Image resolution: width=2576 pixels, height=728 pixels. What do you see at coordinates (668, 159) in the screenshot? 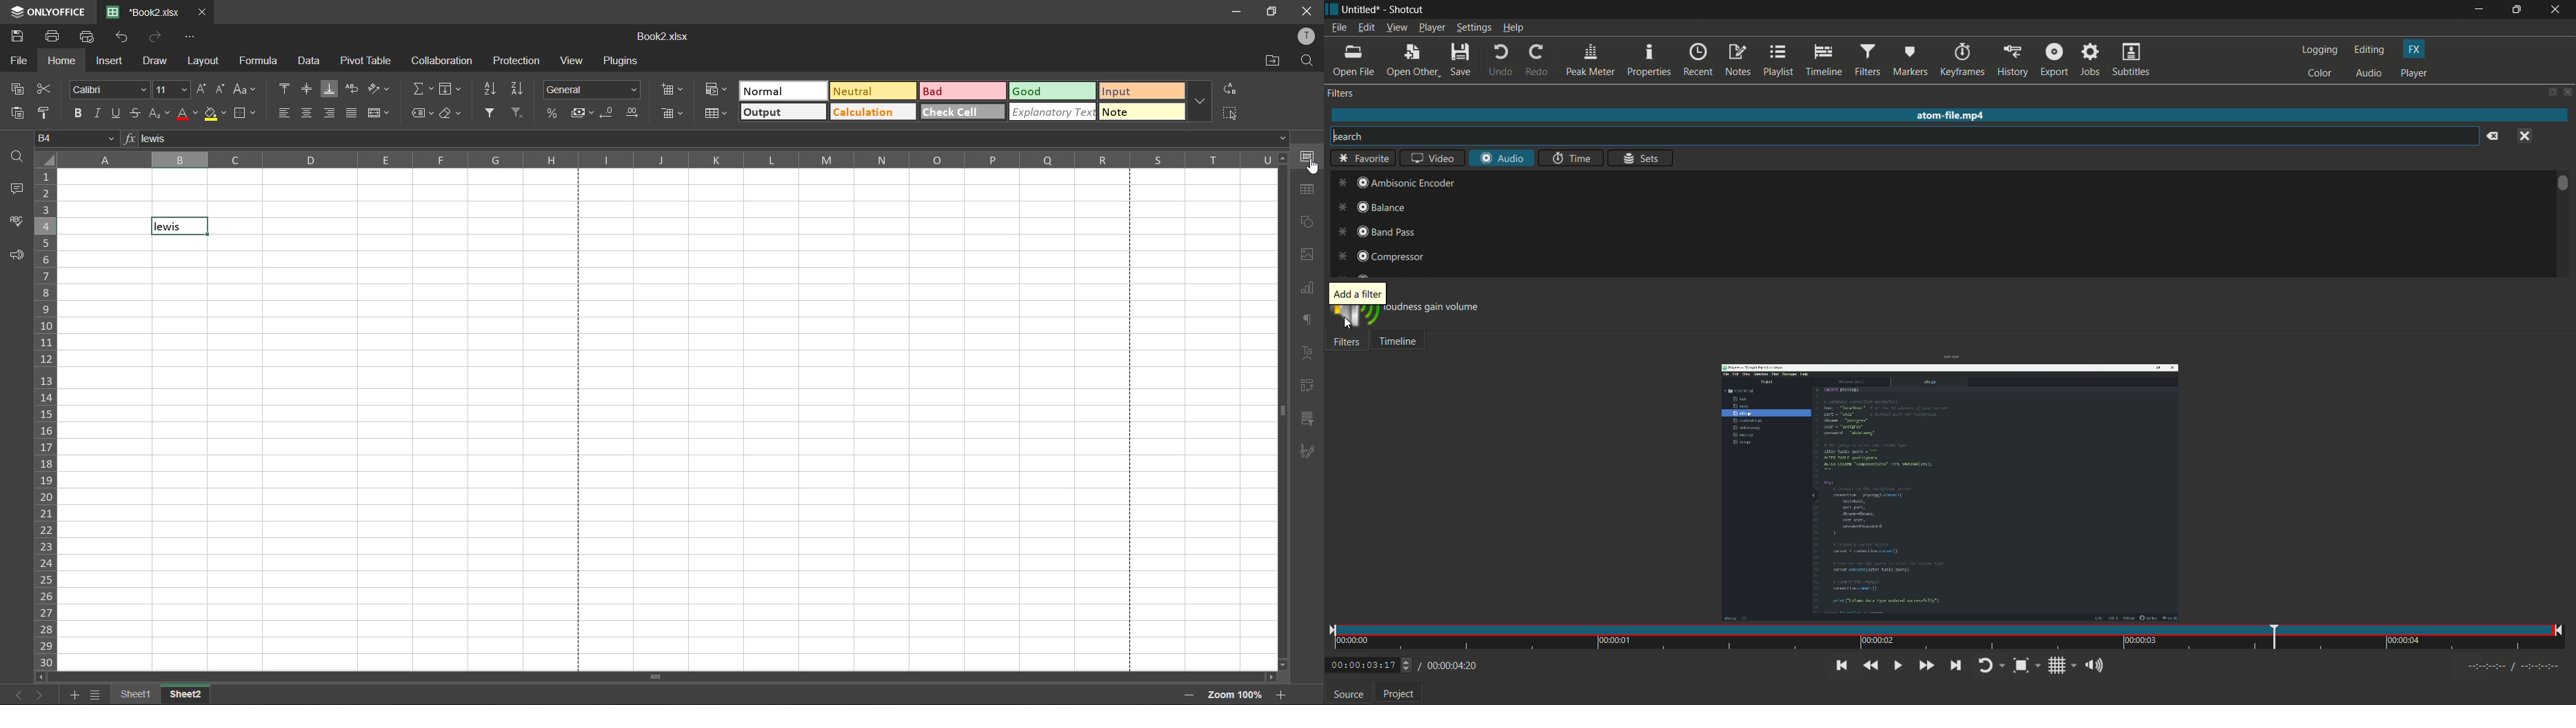
I see `column names` at bounding box center [668, 159].